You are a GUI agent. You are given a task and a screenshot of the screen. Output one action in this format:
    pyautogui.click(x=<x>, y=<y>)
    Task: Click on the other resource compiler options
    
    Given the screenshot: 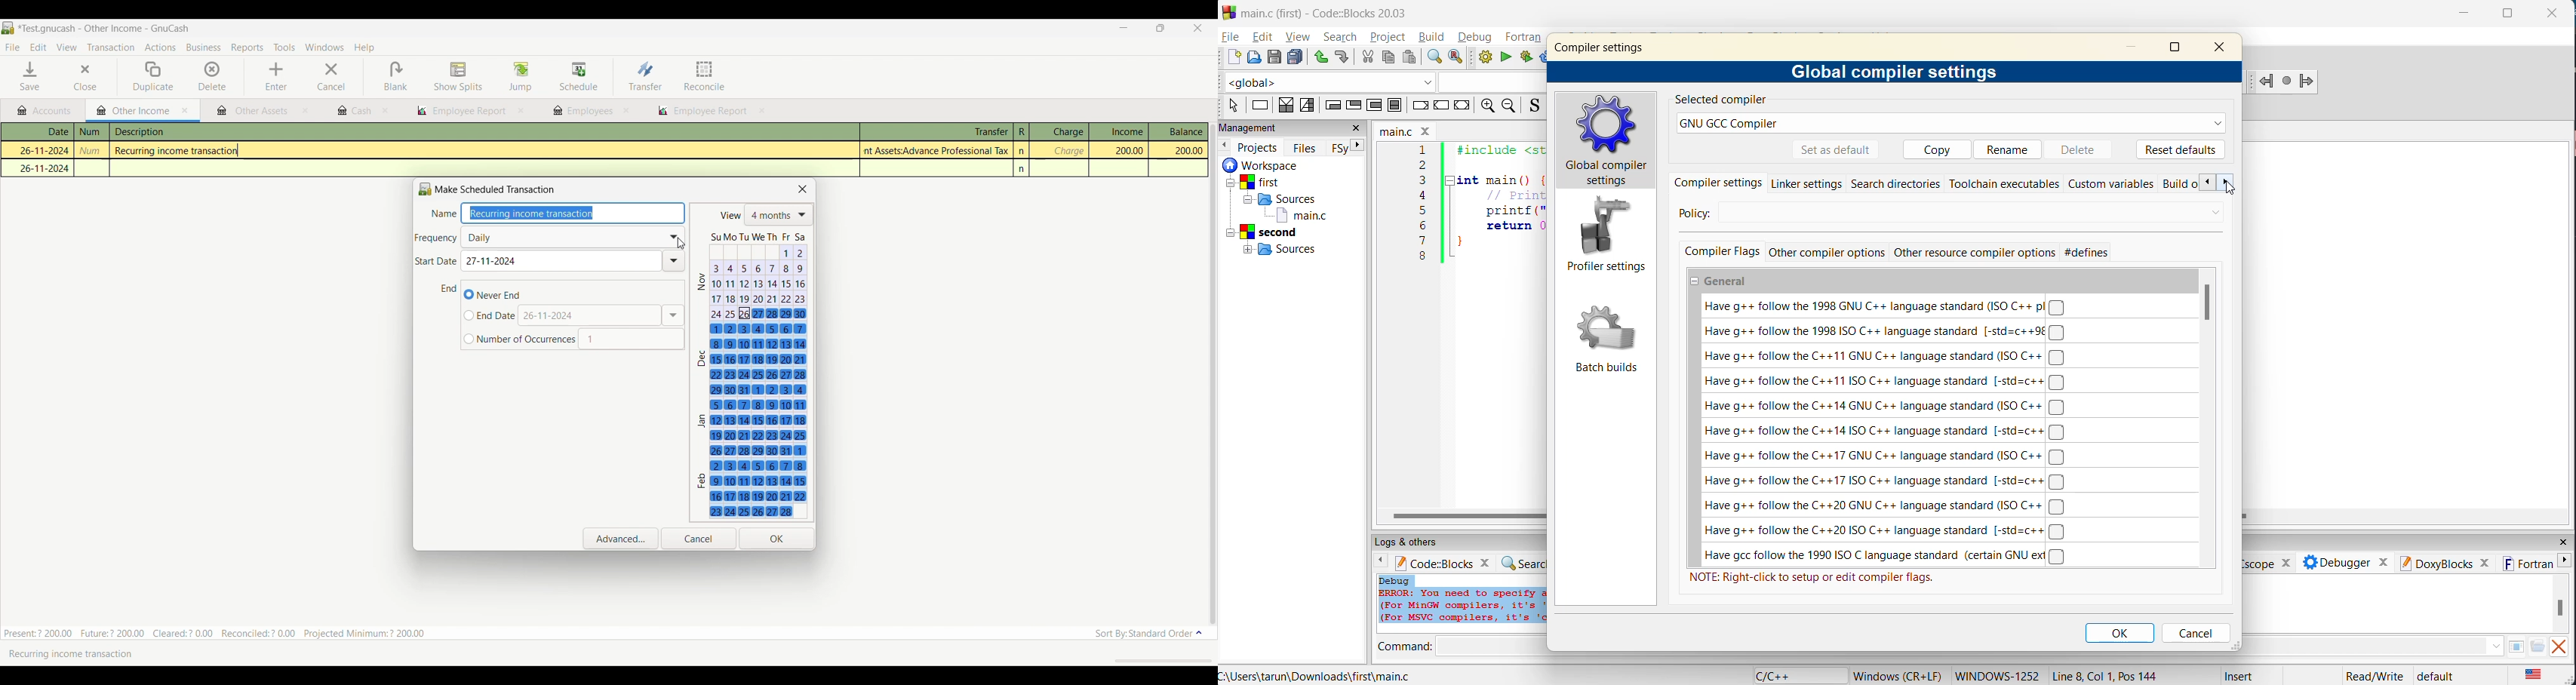 What is the action you would take?
    pyautogui.click(x=1975, y=252)
    